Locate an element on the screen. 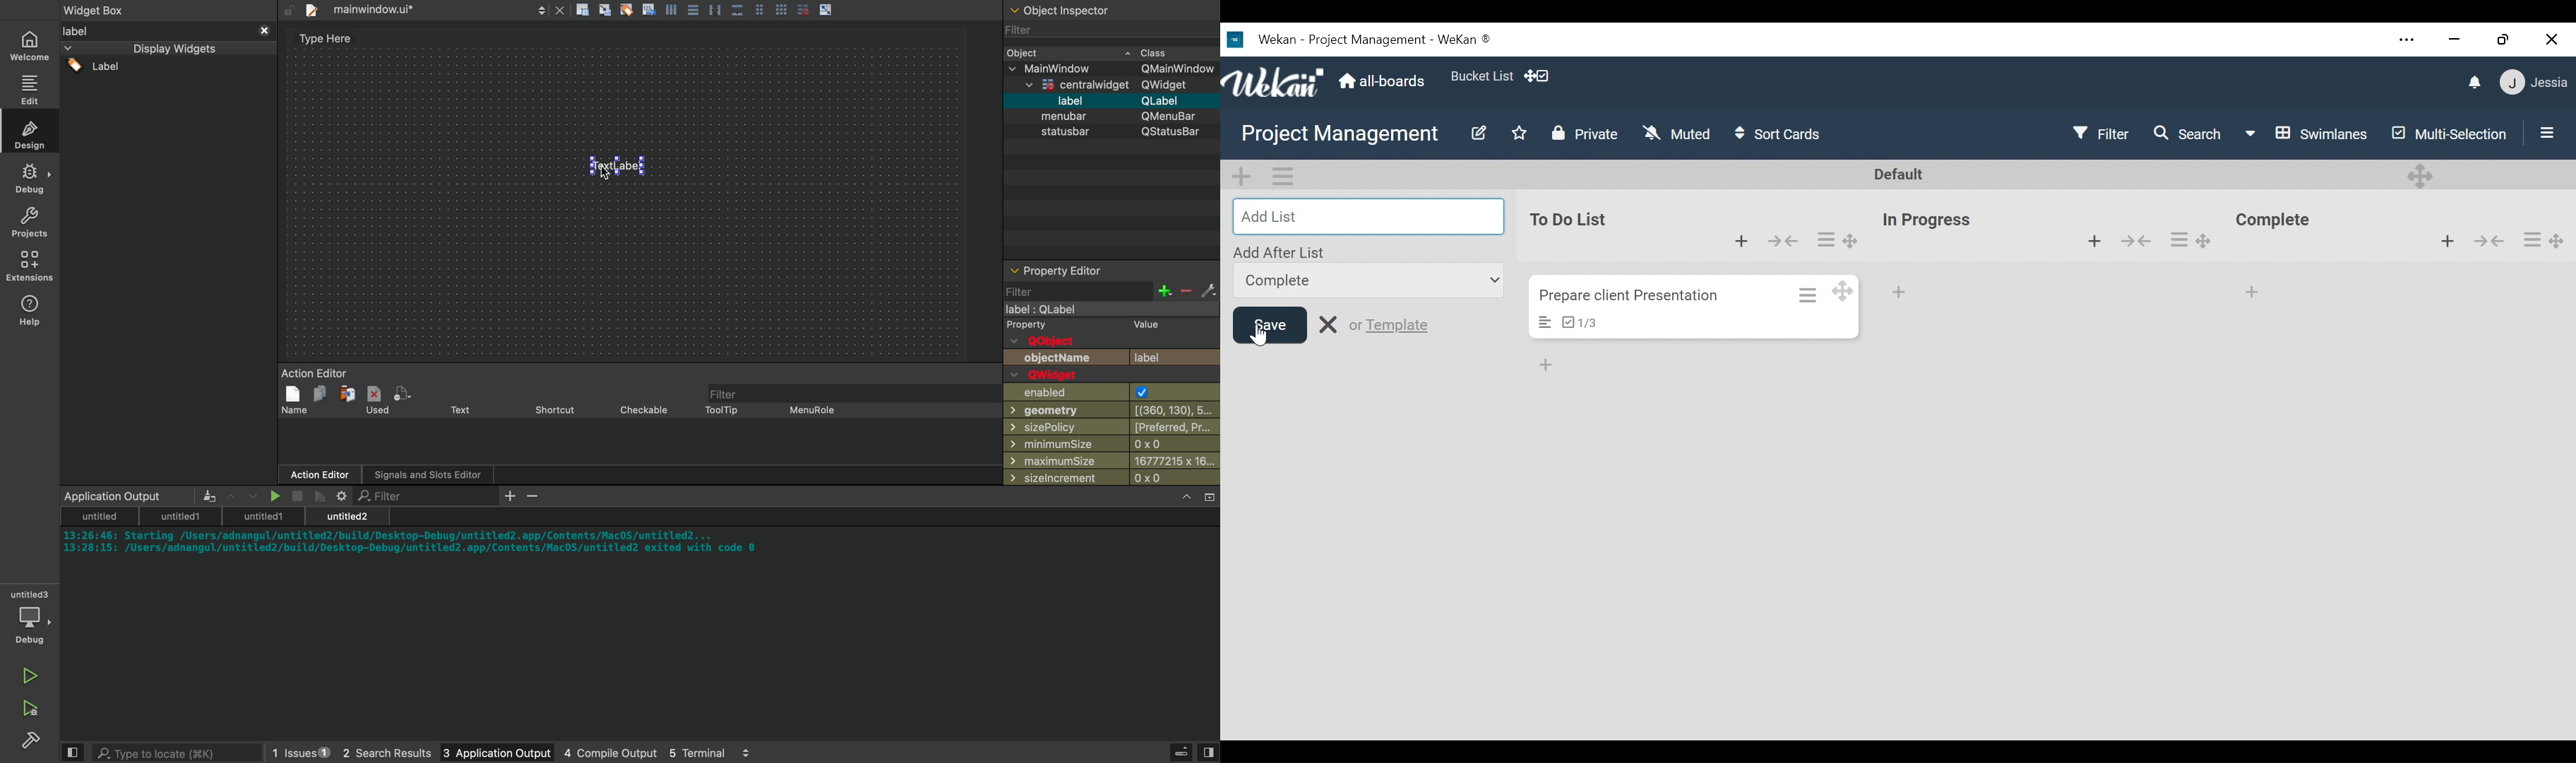  5 terminal is located at coordinates (709, 752).